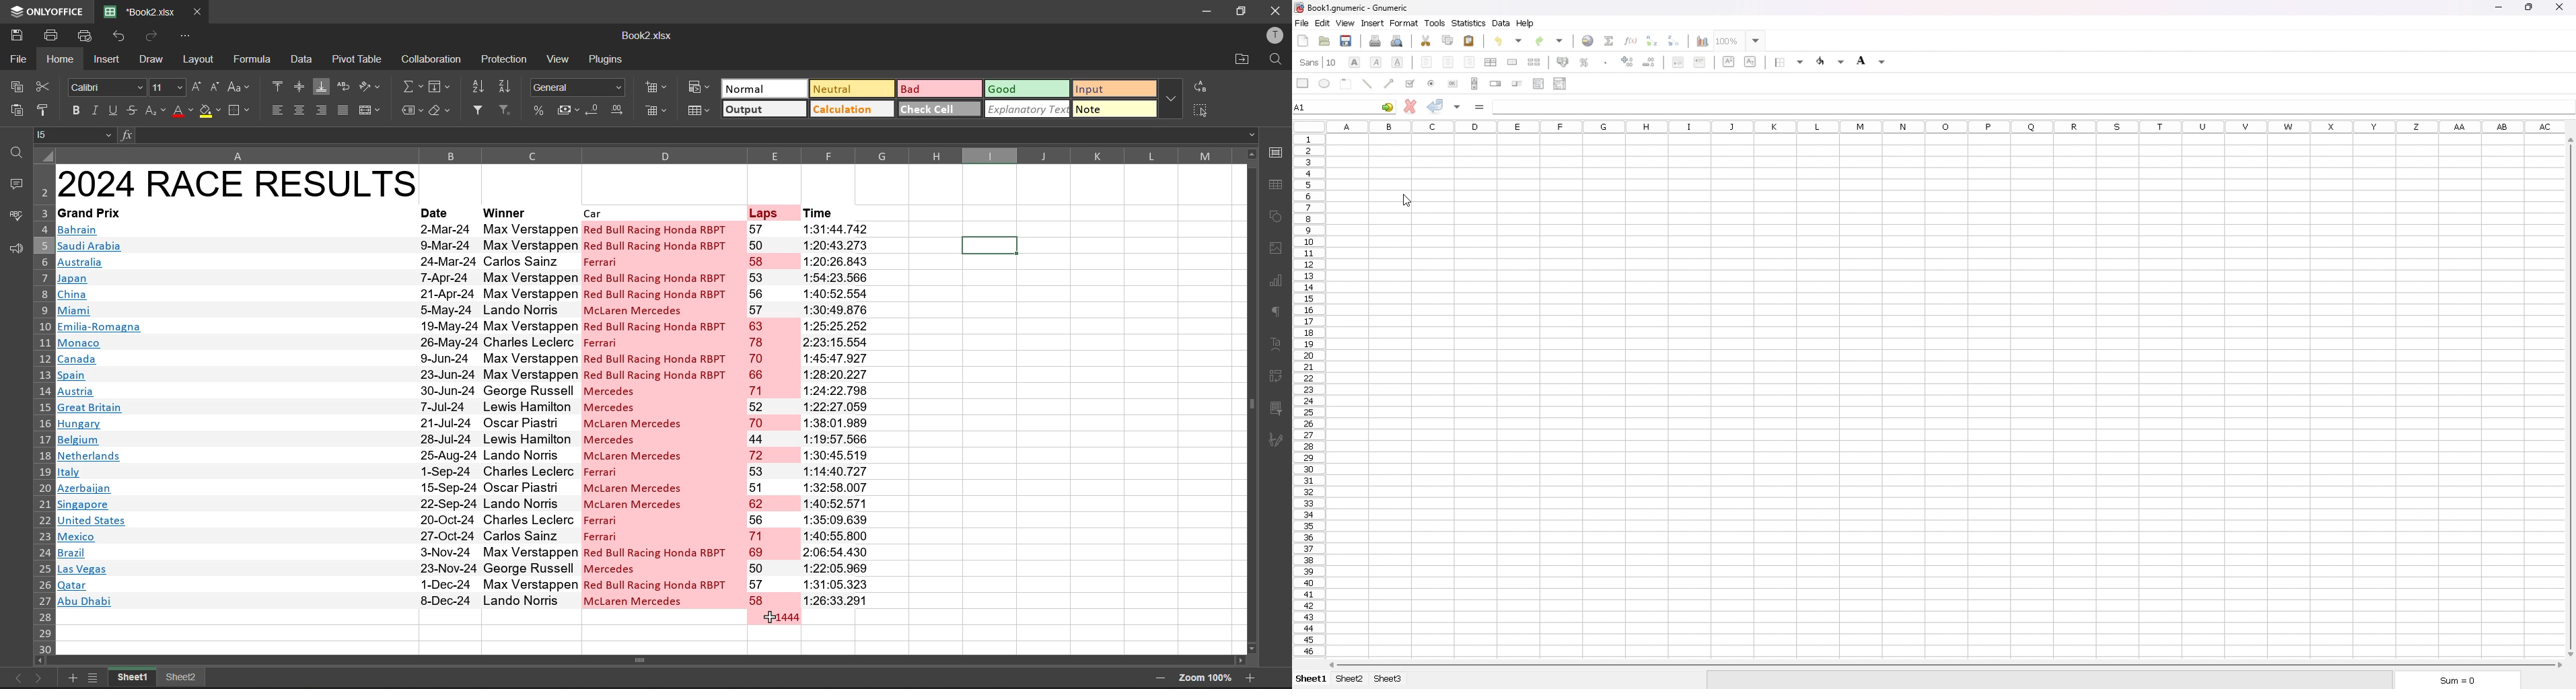 The height and width of the screenshot is (700, 2576). I want to click on line, so click(1367, 84).